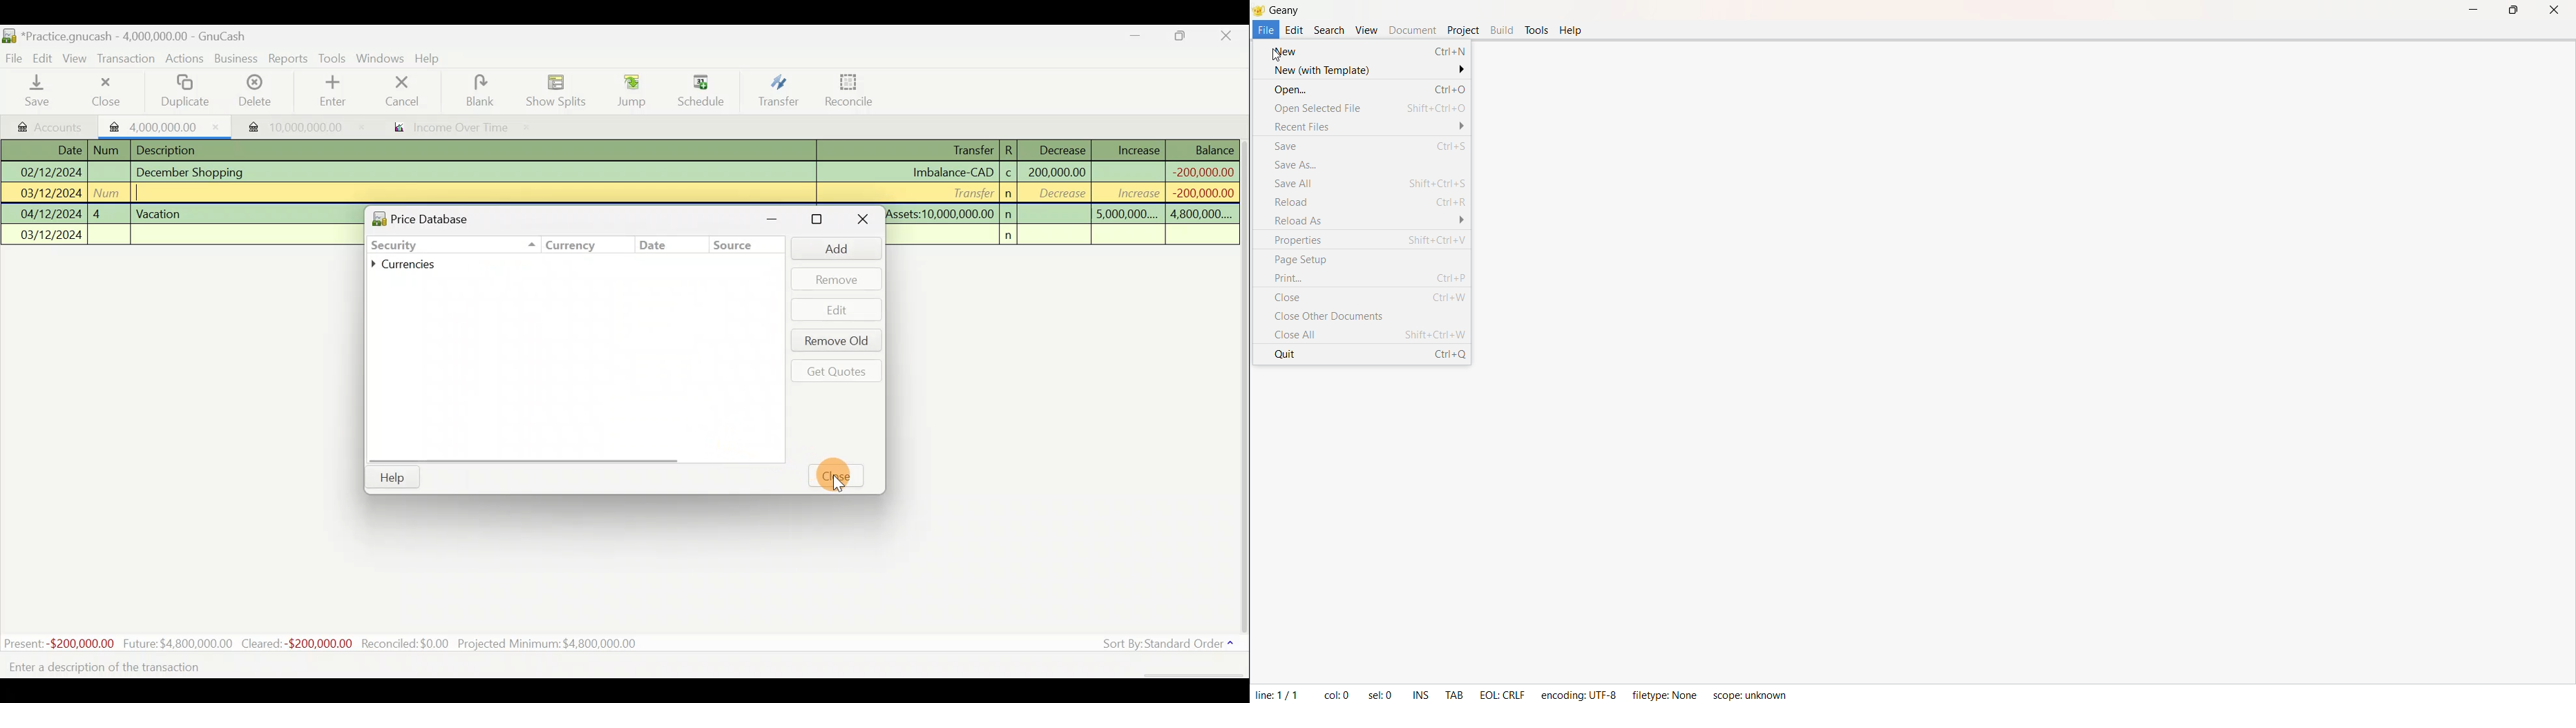  Describe the element at coordinates (130, 60) in the screenshot. I see `Transaction` at that location.